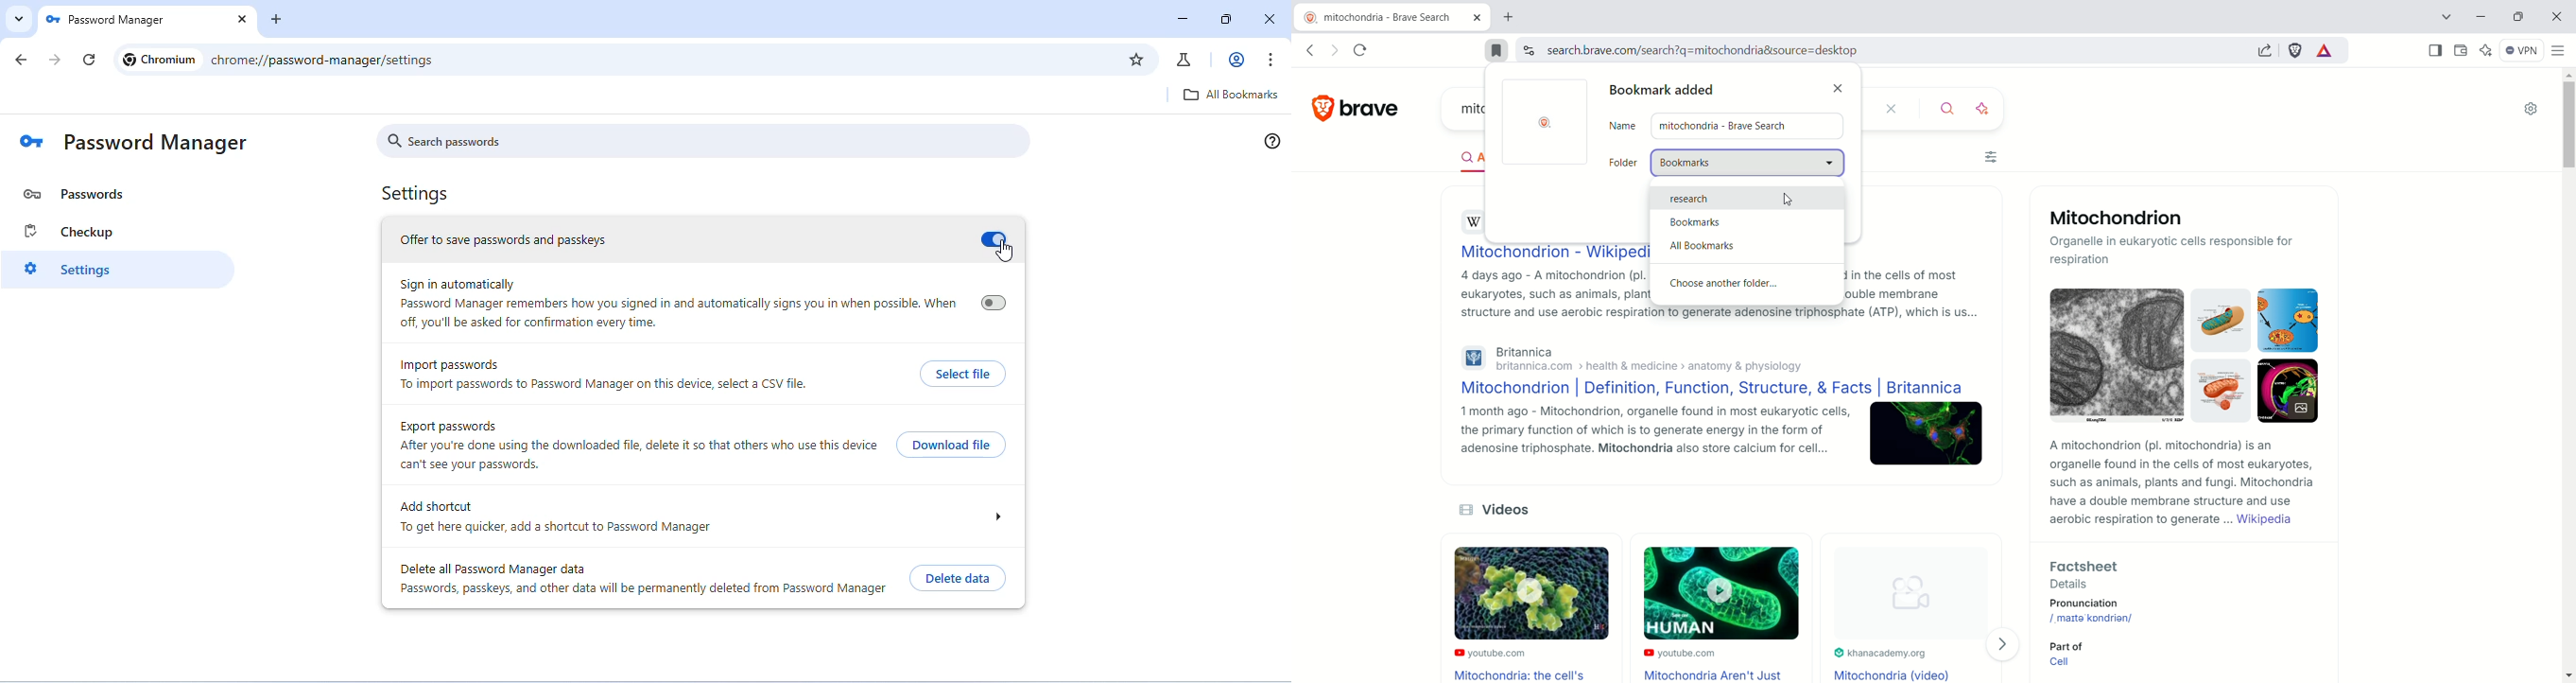 The height and width of the screenshot is (700, 2576). I want to click on go forward, so click(57, 60).